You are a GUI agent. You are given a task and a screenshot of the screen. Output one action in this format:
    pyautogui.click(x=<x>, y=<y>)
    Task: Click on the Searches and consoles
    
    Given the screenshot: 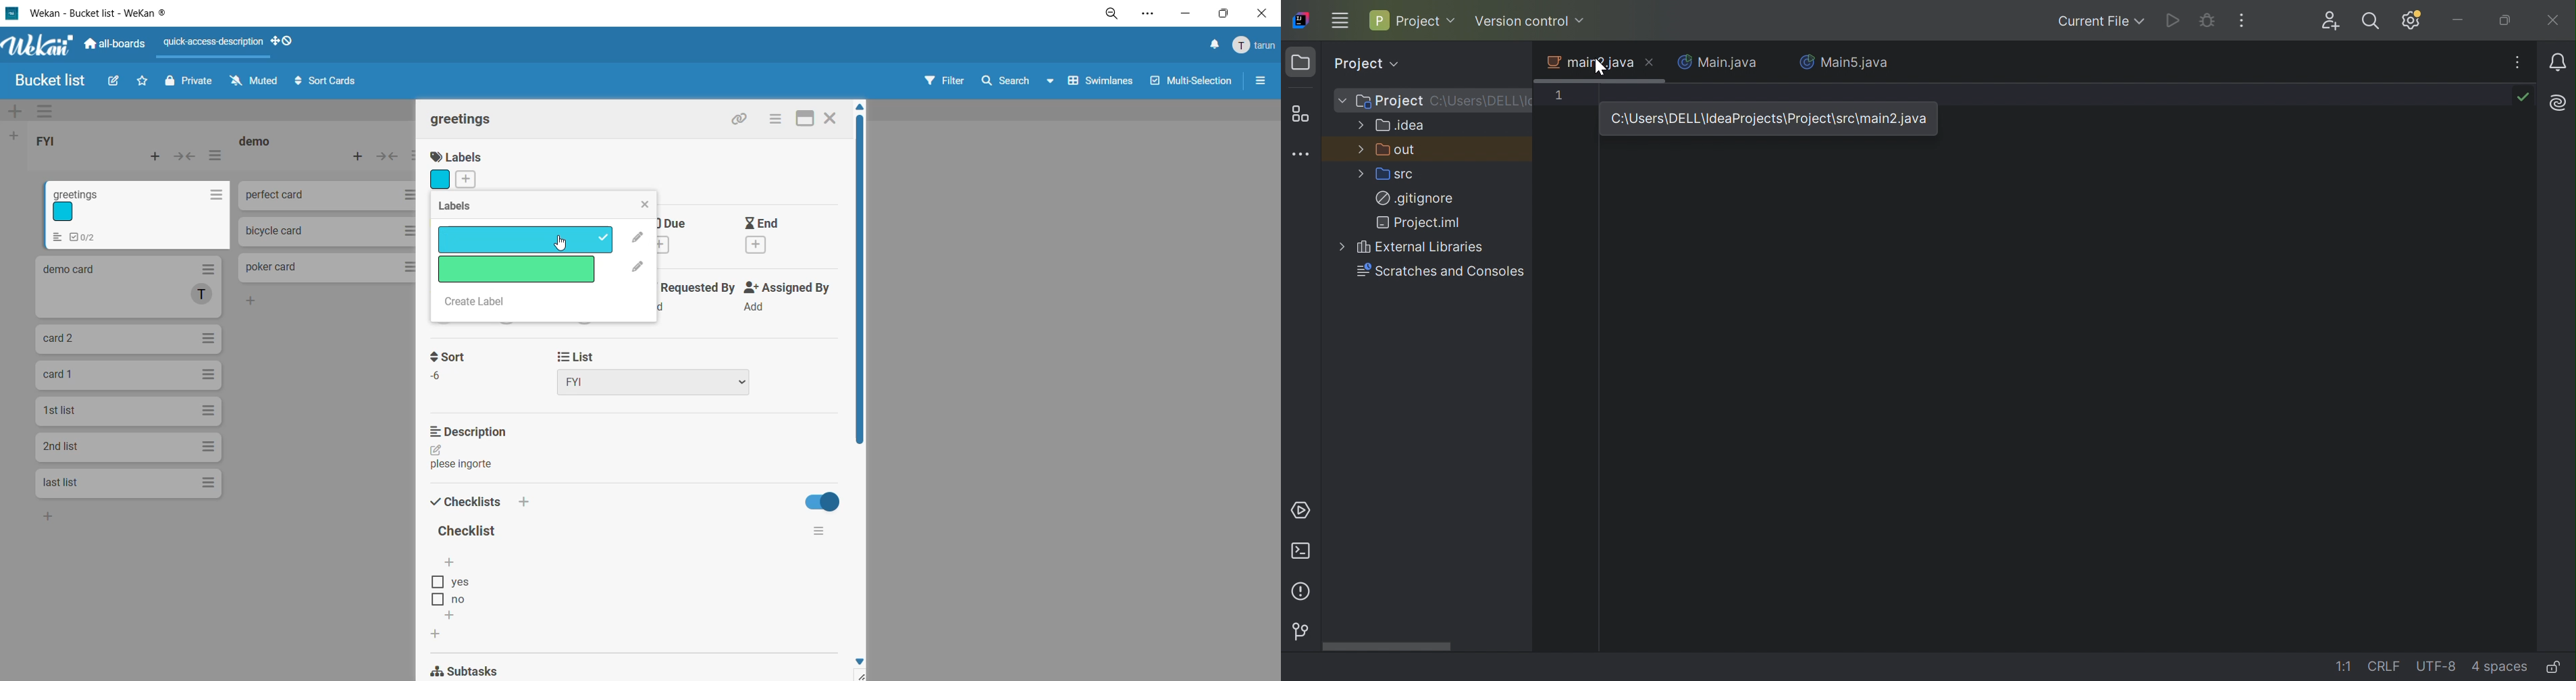 What is the action you would take?
    pyautogui.click(x=1444, y=275)
    